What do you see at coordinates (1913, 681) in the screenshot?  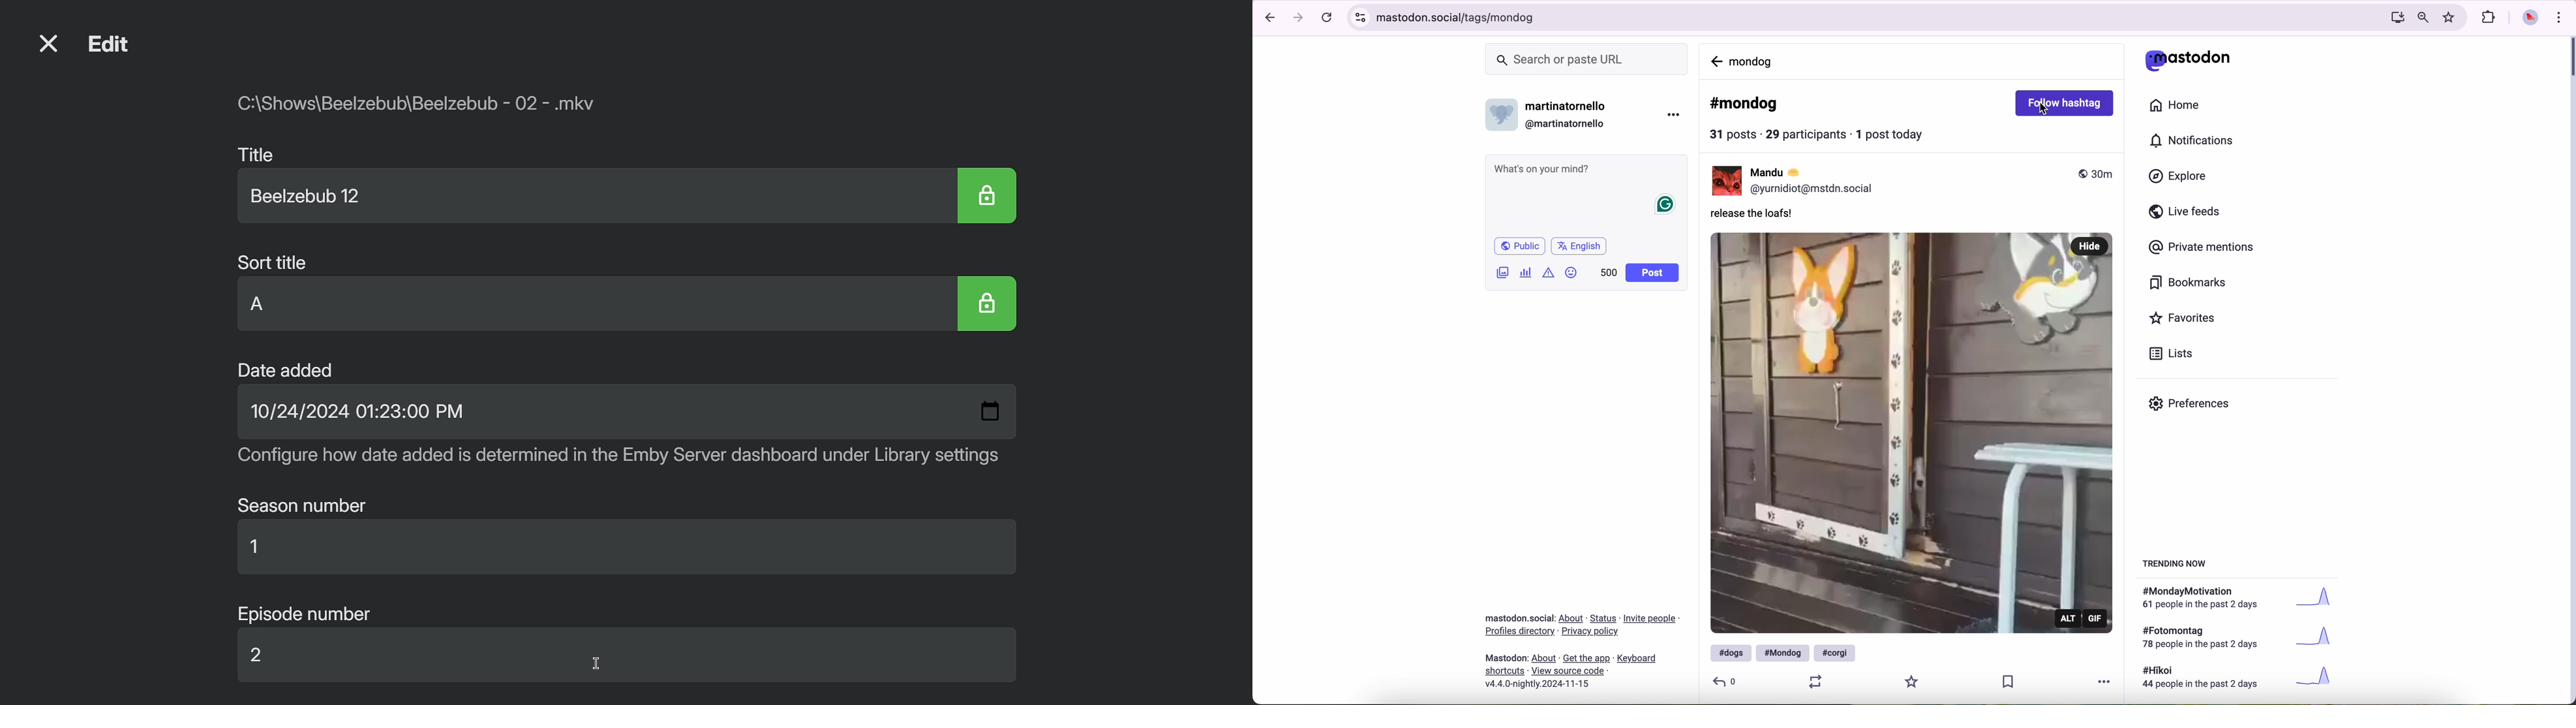 I see `favorite` at bounding box center [1913, 681].